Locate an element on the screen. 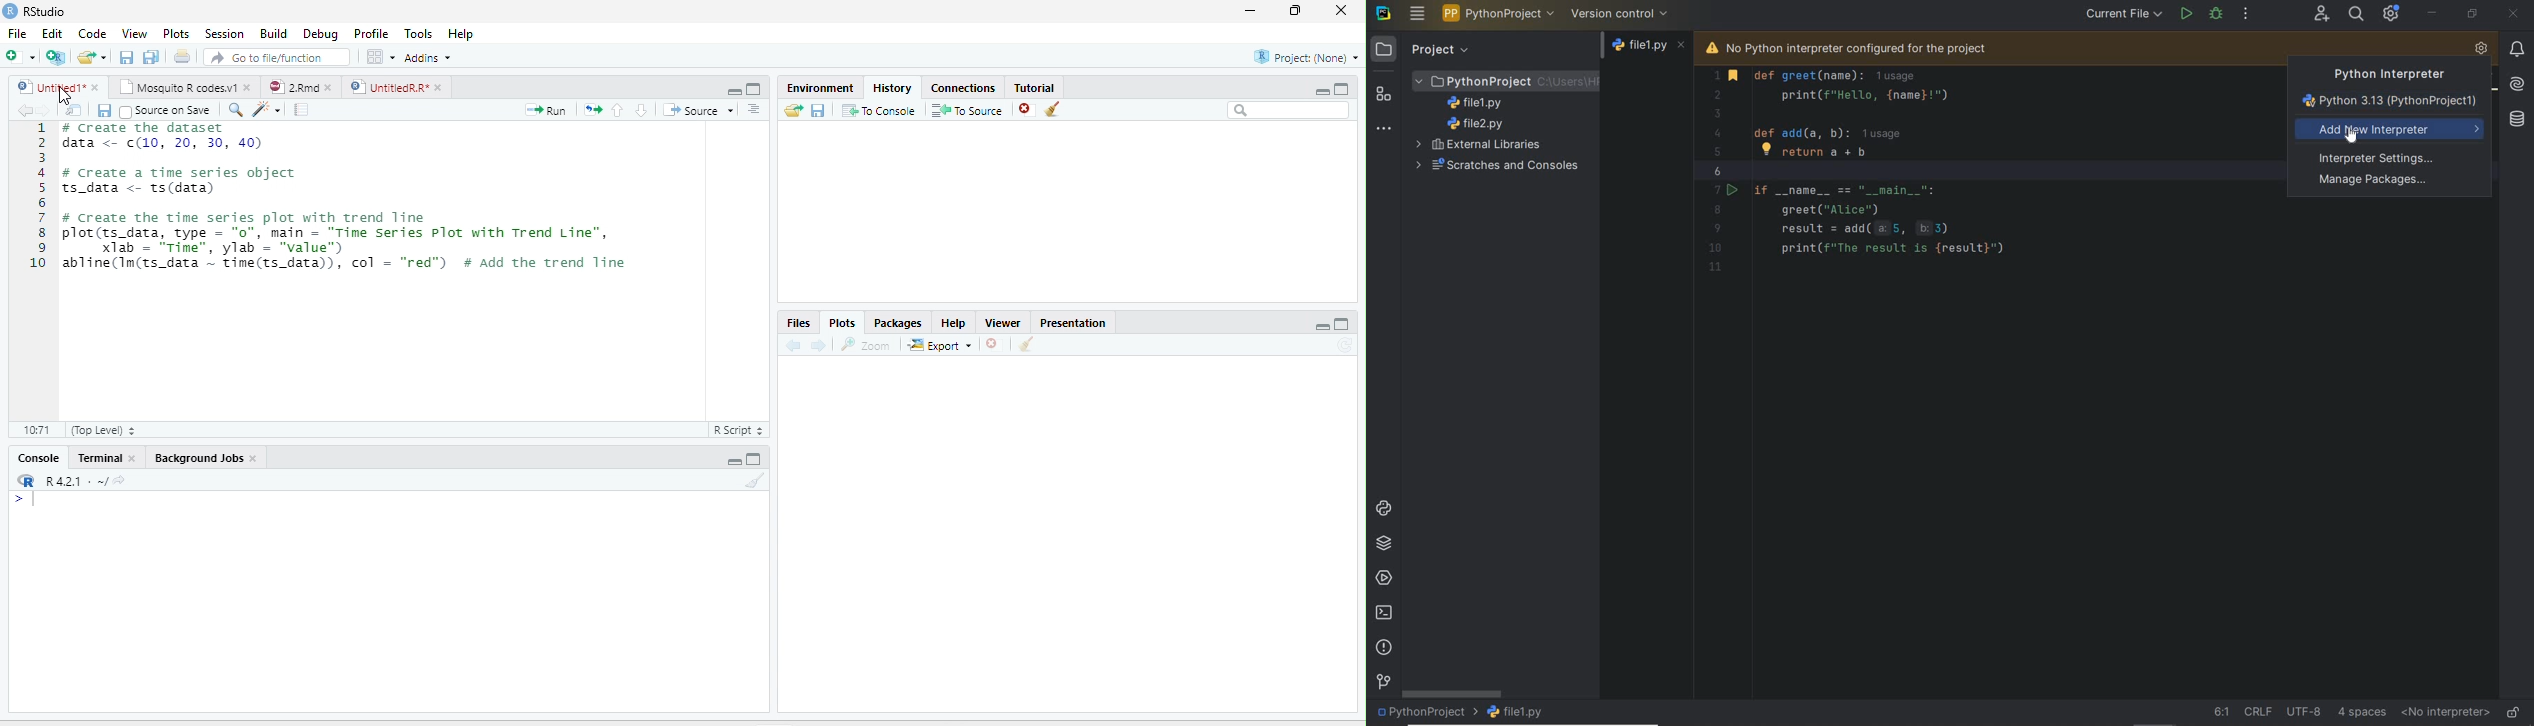 This screenshot has height=728, width=2548. Go forward to next source location is located at coordinates (44, 110).